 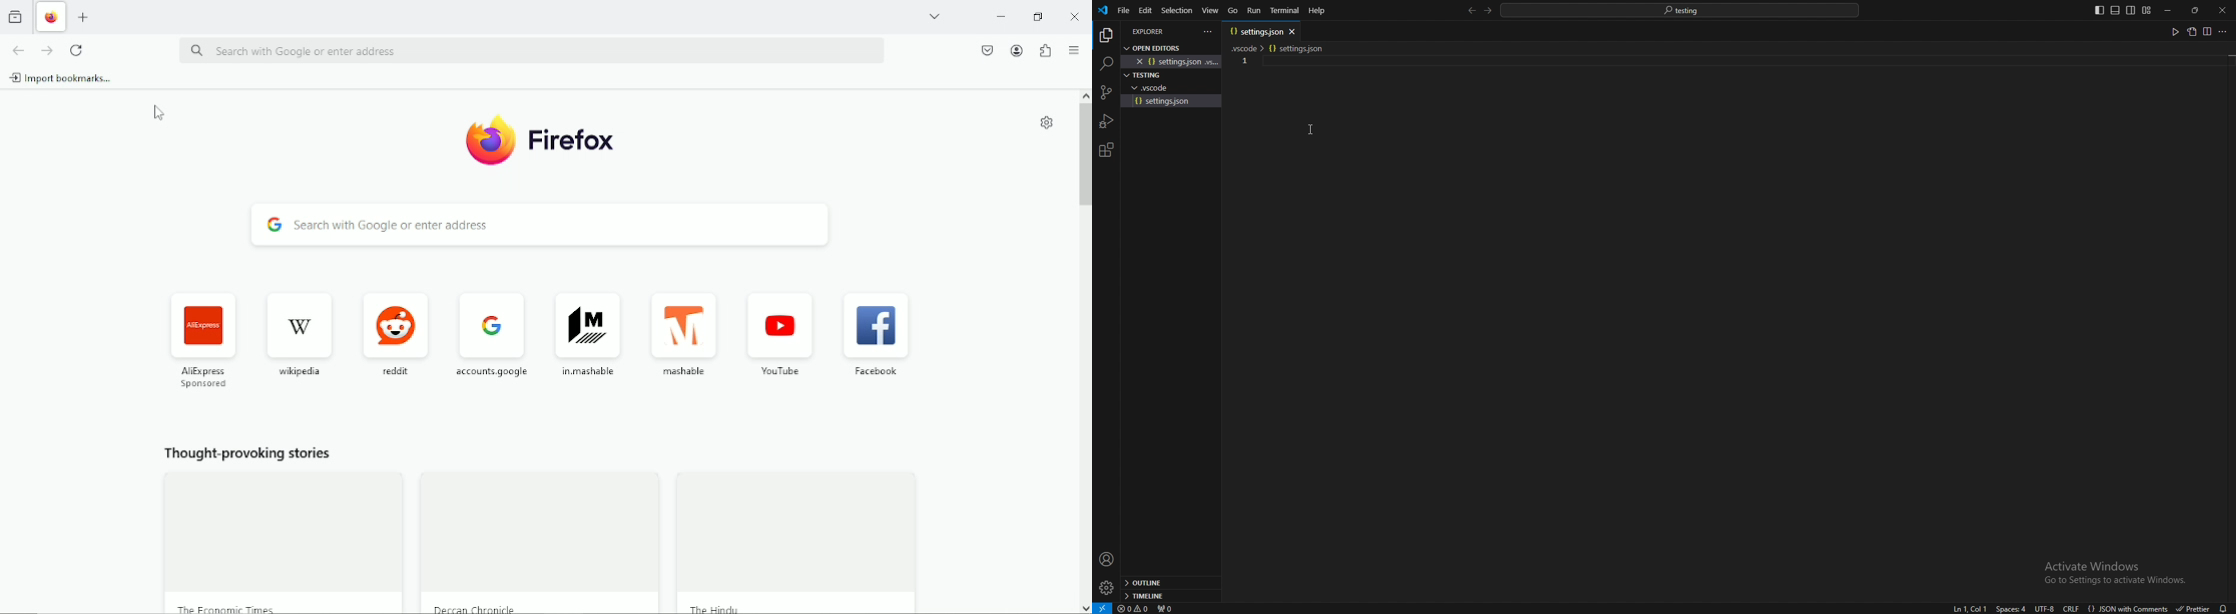 I want to click on search bar, so click(x=1680, y=10).